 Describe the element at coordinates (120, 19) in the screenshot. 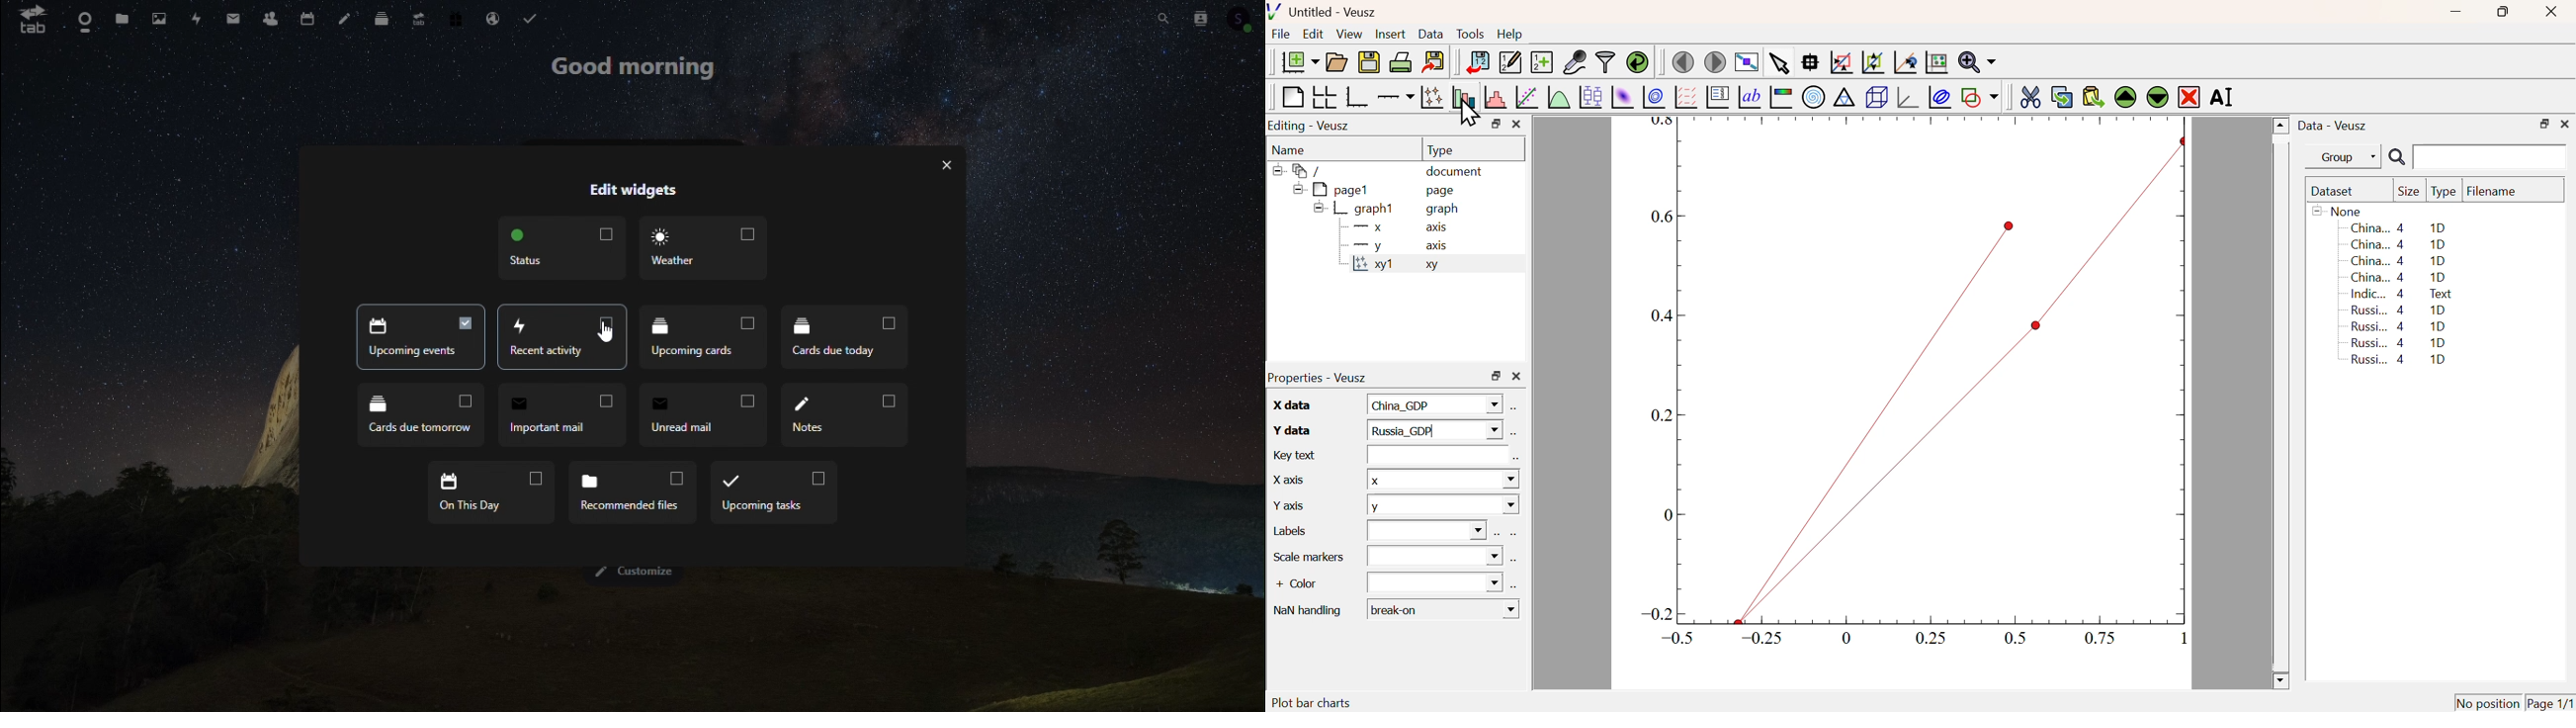

I see `Files` at that location.